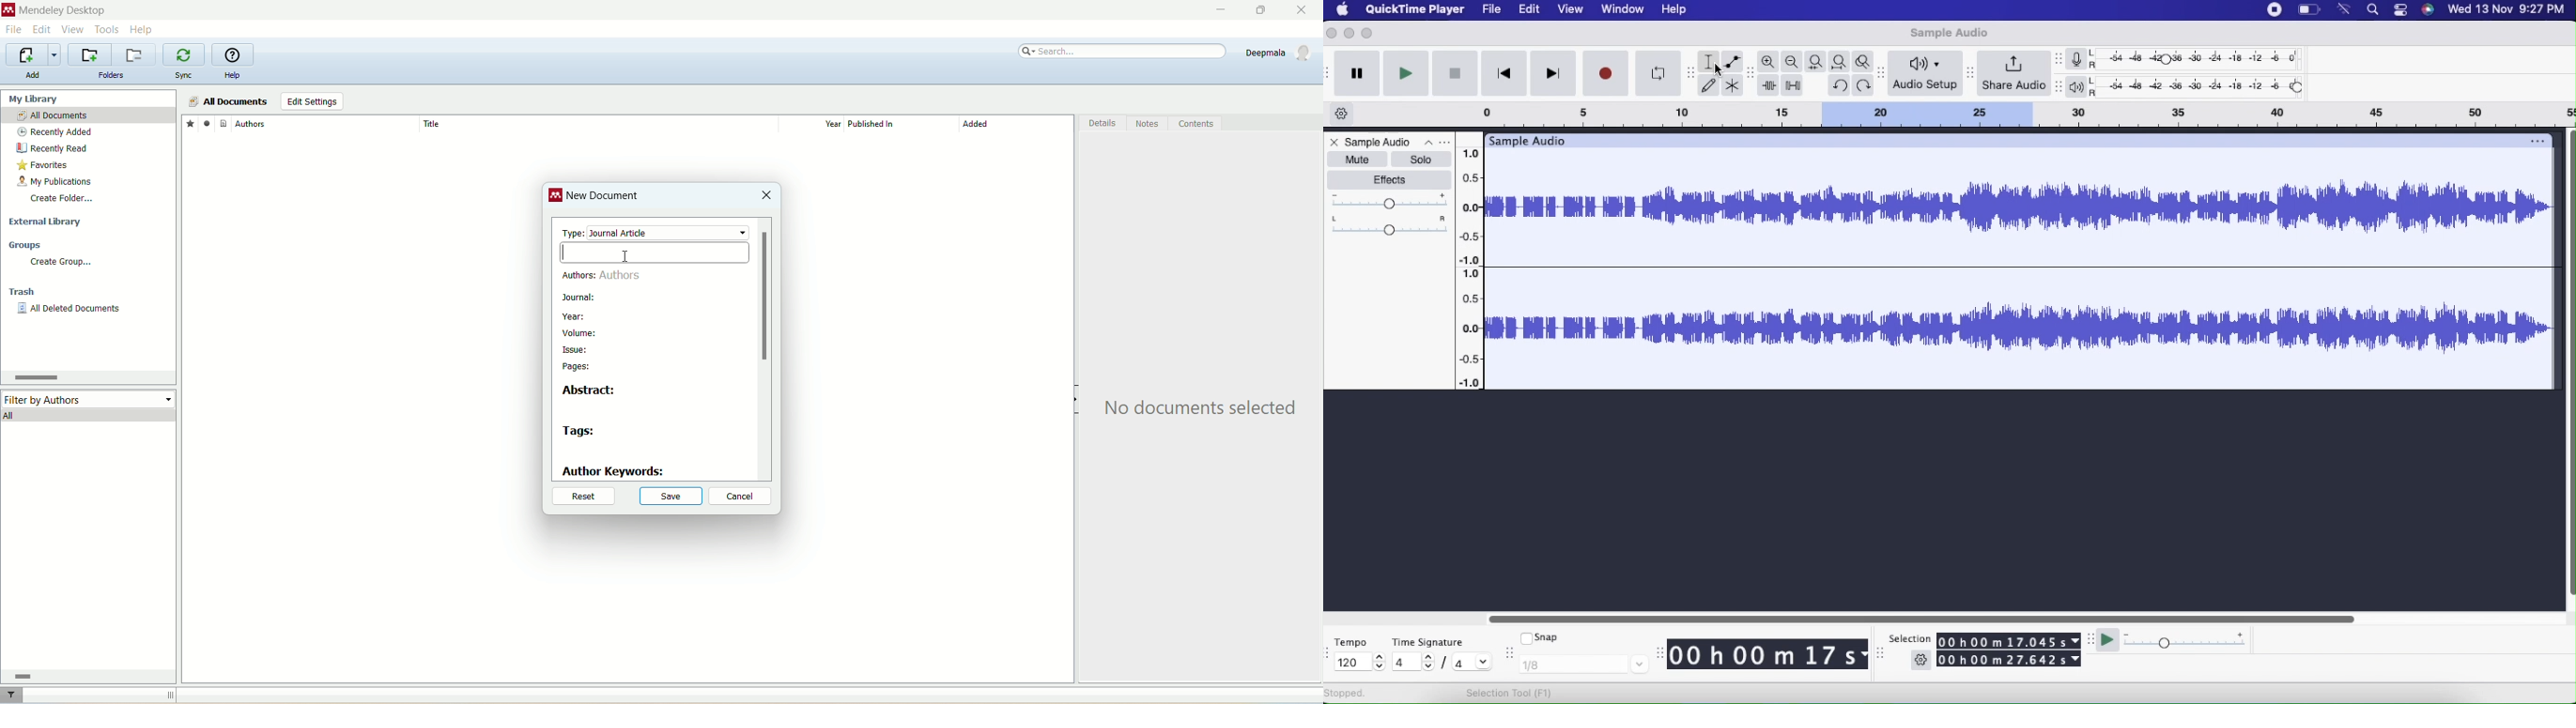  Describe the element at coordinates (629, 260) in the screenshot. I see `cursor` at that location.